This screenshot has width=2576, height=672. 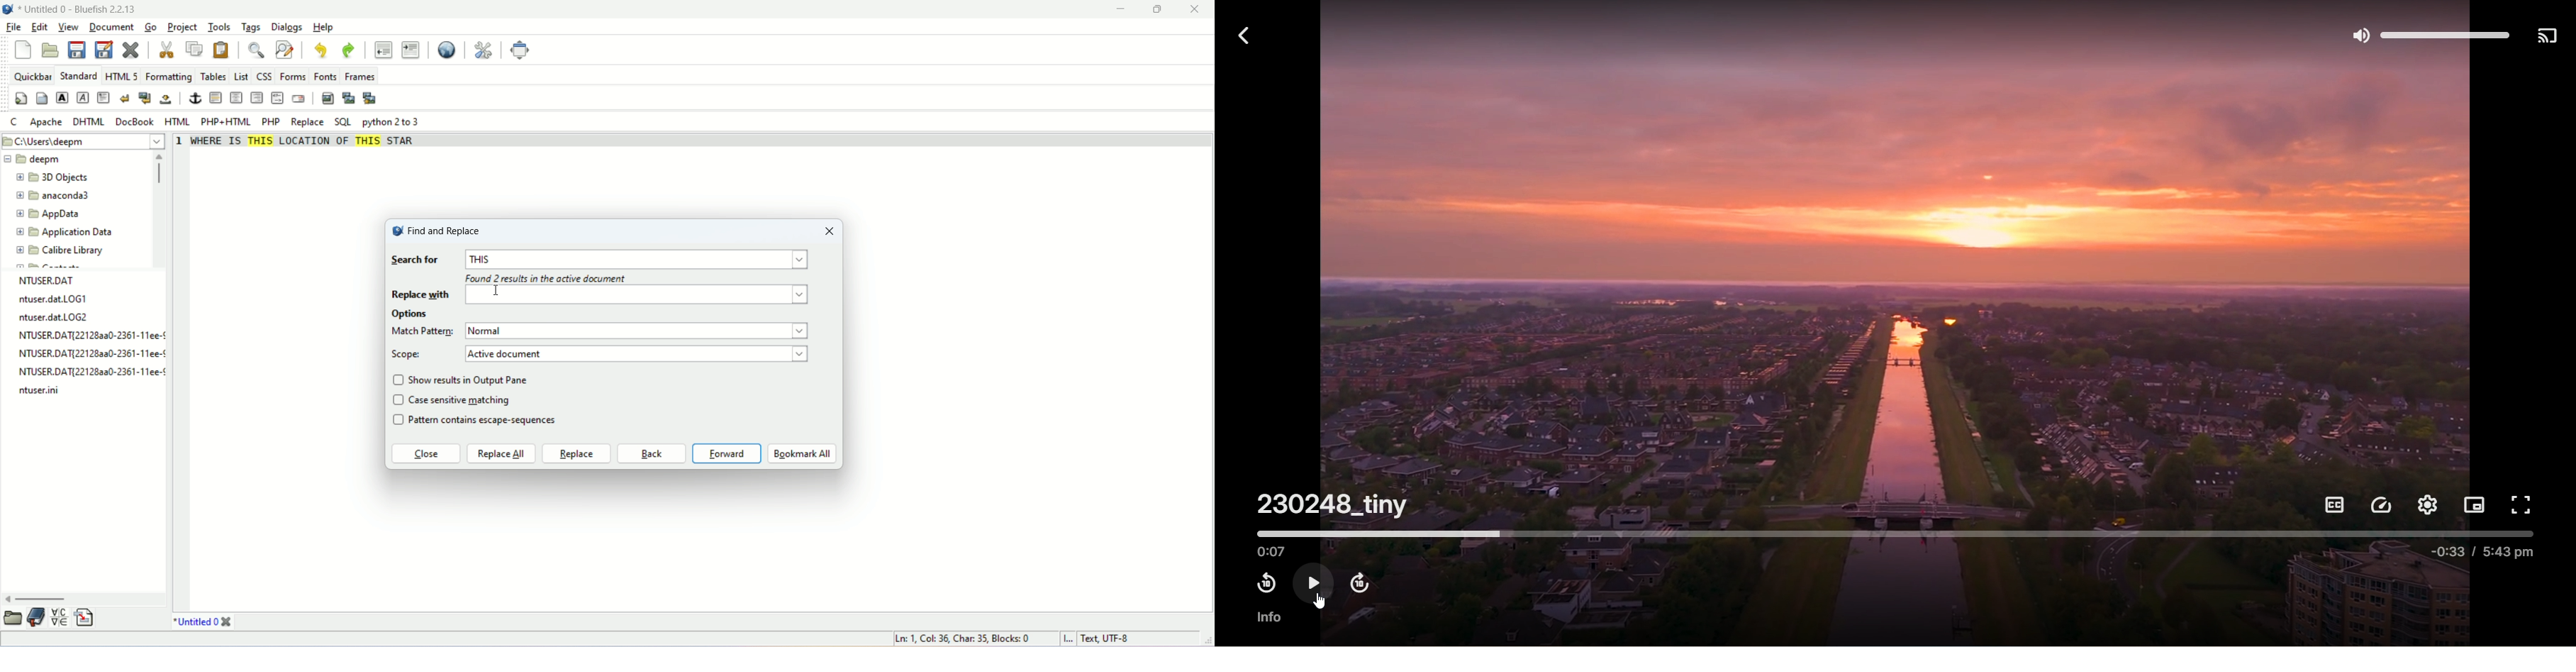 What do you see at coordinates (64, 232) in the screenshot?
I see `Application Data` at bounding box center [64, 232].